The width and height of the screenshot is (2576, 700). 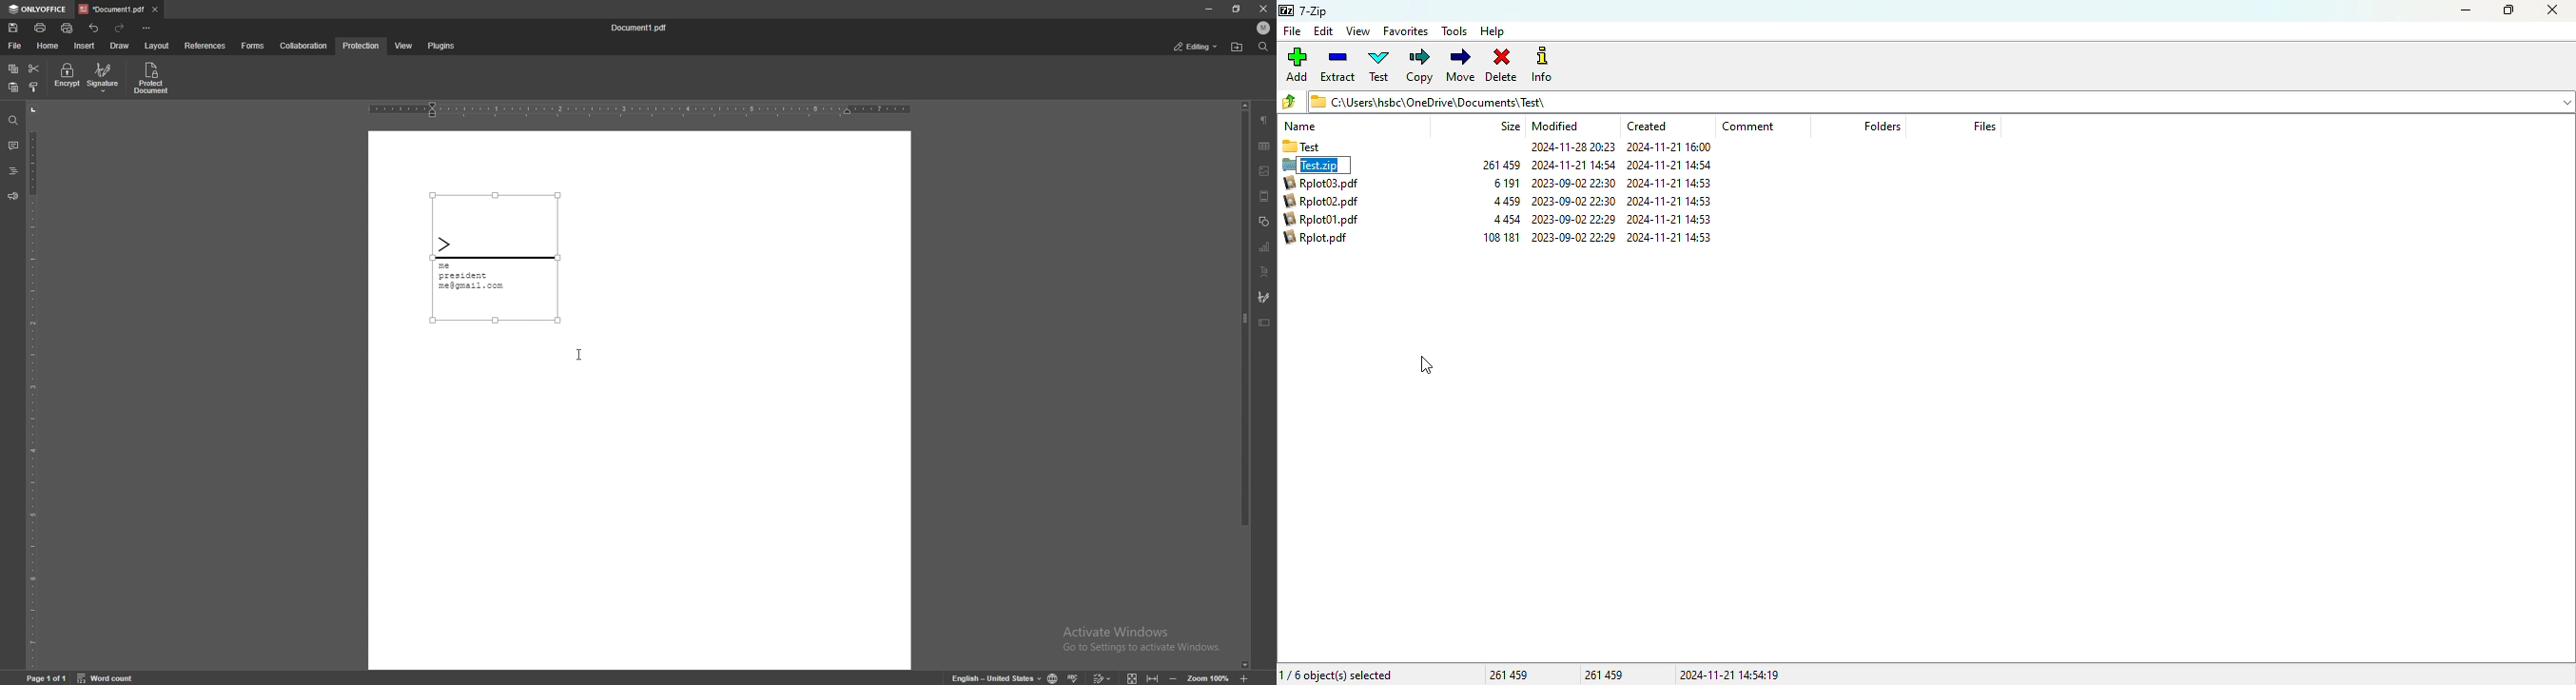 What do you see at coordinates (1730, 675) in the screenshot?
I see `2024-11-21 14:54:19` at bounding box center [1730, 675].